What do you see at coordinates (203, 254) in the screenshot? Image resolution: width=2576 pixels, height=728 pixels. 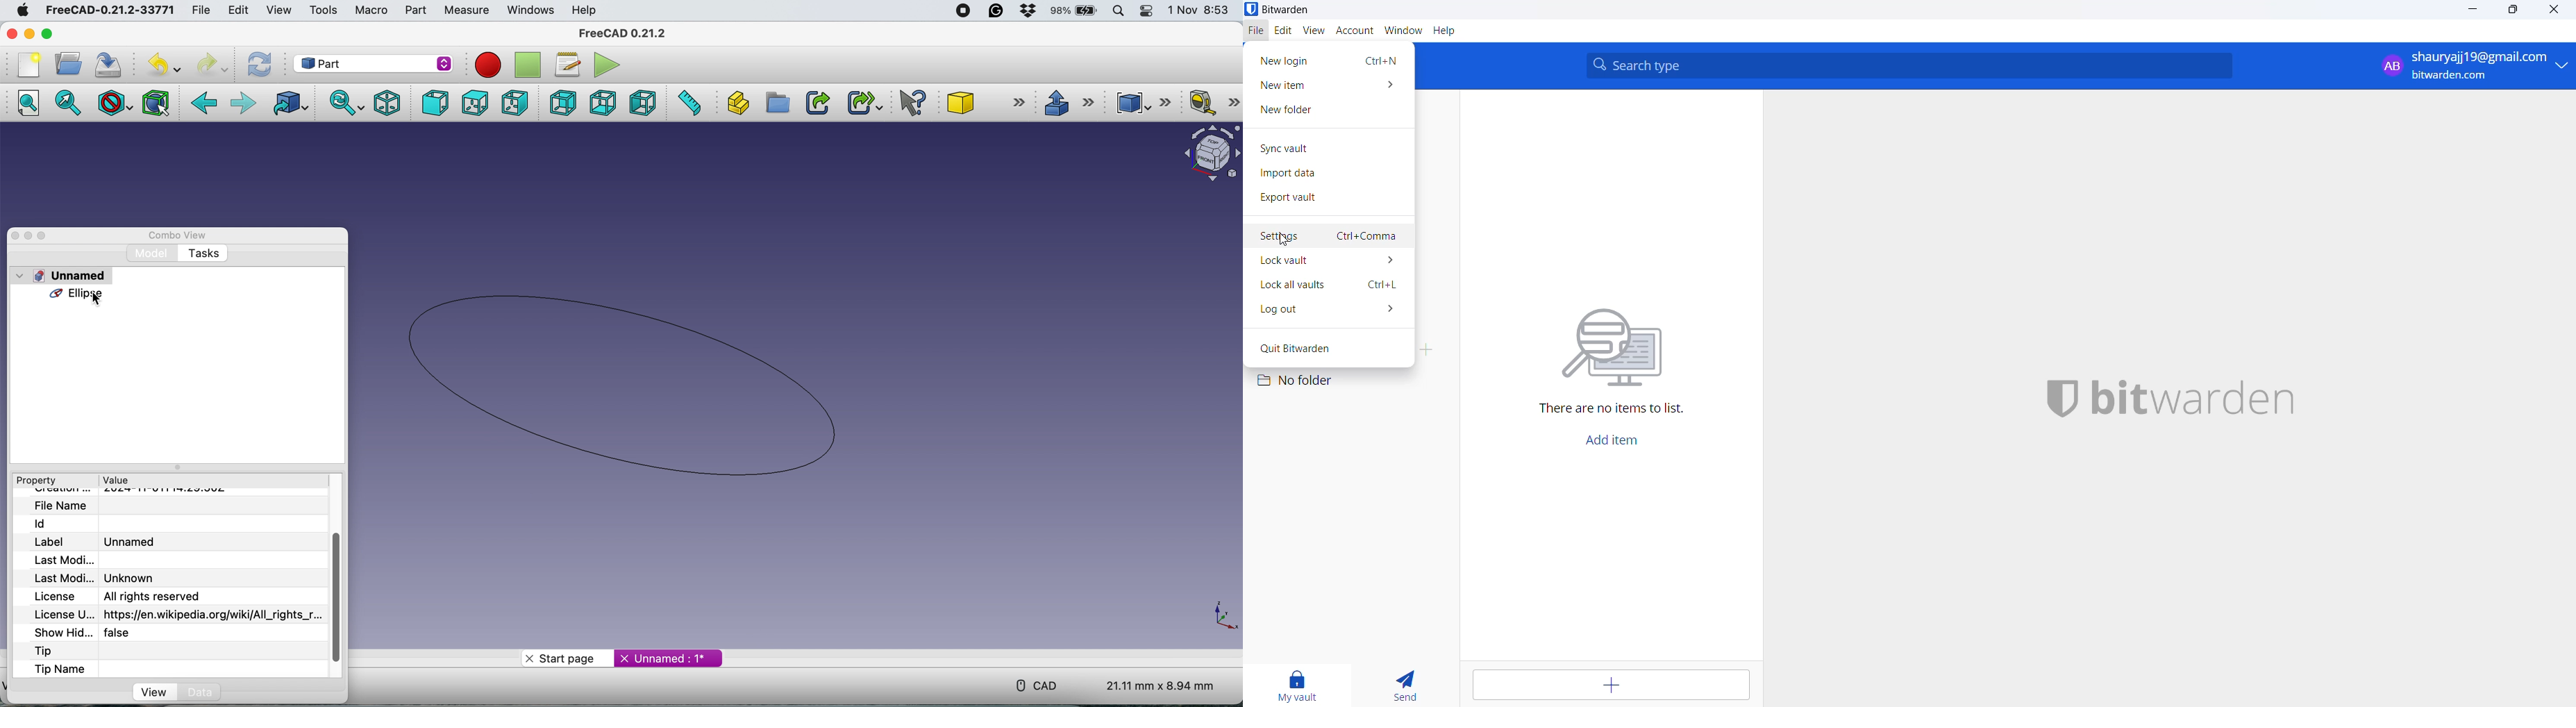 I see `tasks` at bounding box center [203, 254].